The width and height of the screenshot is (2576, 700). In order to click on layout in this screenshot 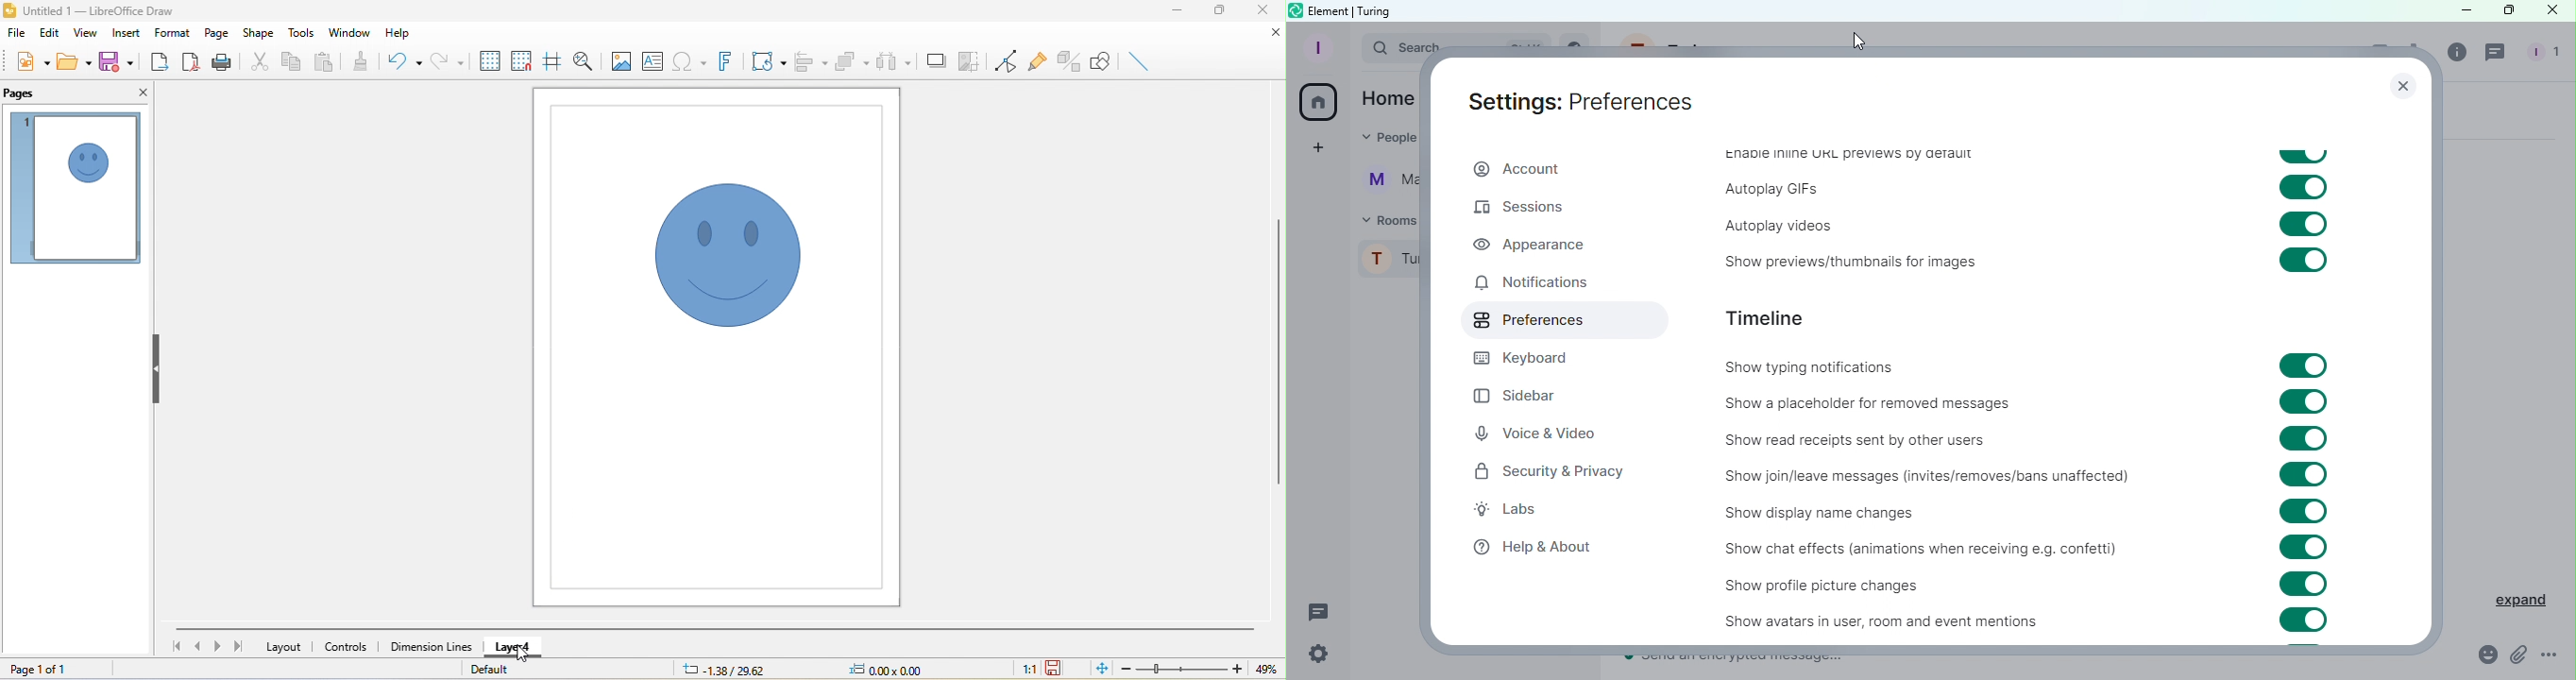, I will do `click(284, 648)`.